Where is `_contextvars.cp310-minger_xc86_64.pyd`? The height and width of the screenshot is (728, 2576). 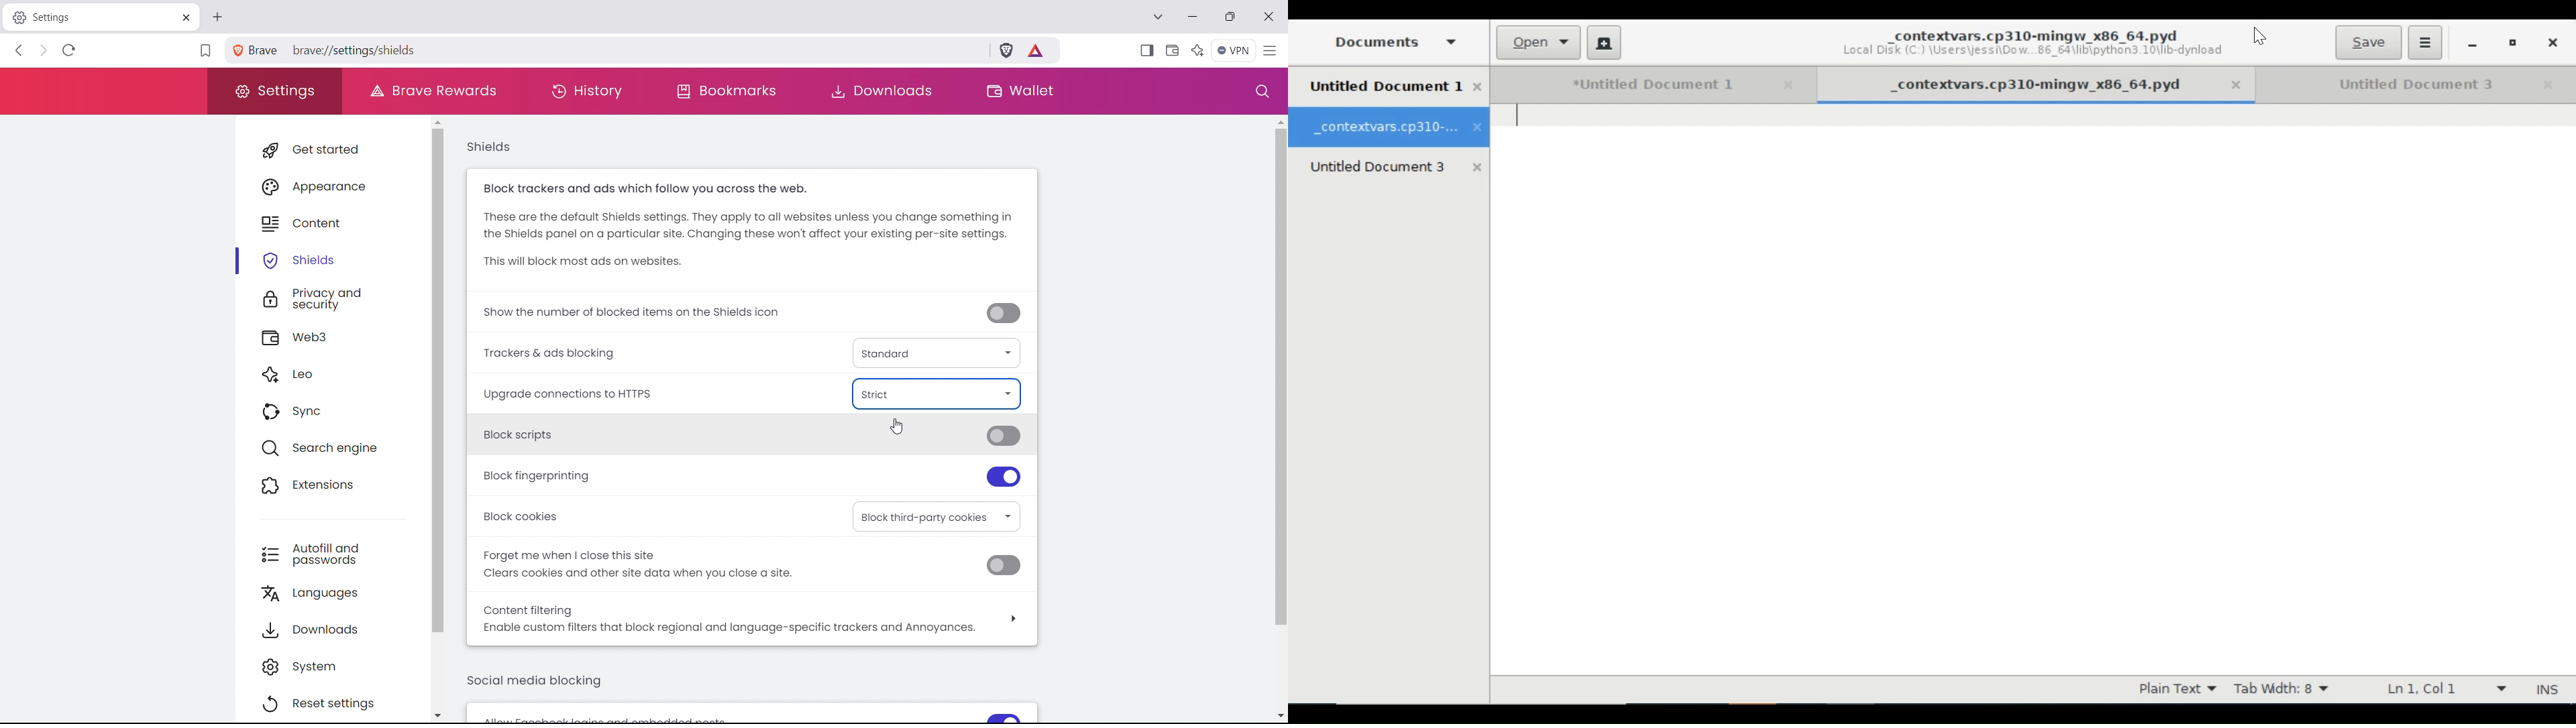
_contextvars.cp310-minger_xc86_64.pyd is located at coordinates (2036, 34).